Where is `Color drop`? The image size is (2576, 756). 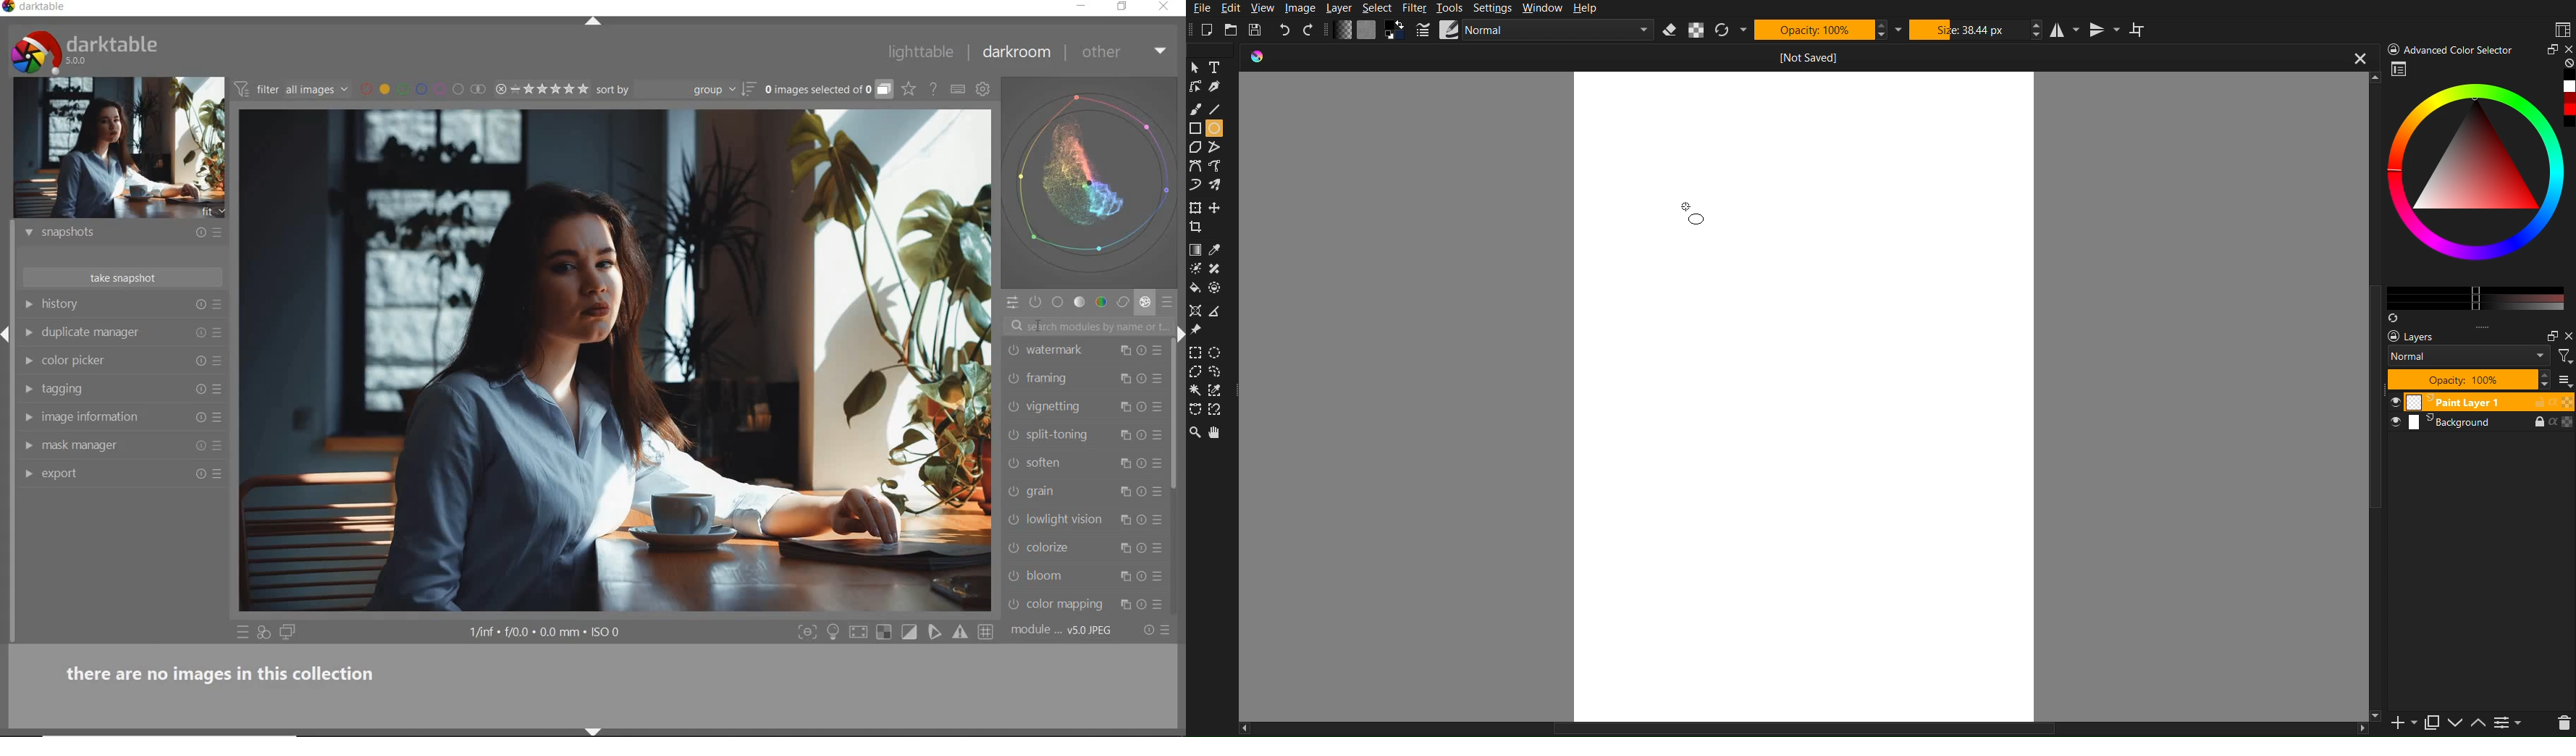
Color drop is located at coordinates (1217, 250).